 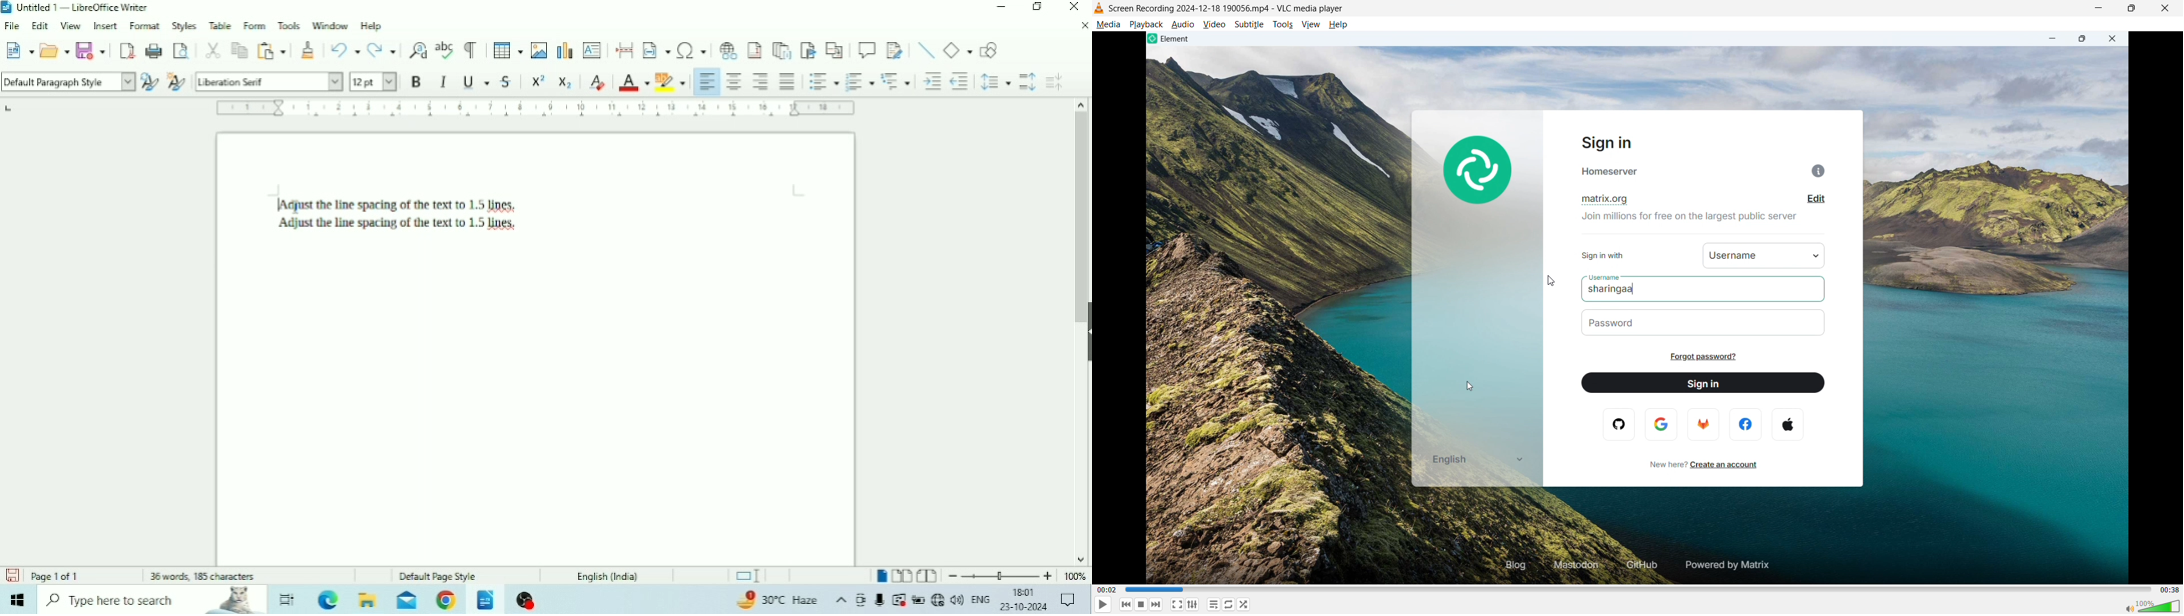 What do you see at coordinates (2170, 589) in the screenshot?
I see `00:38` at bounding box center [2170, 589].